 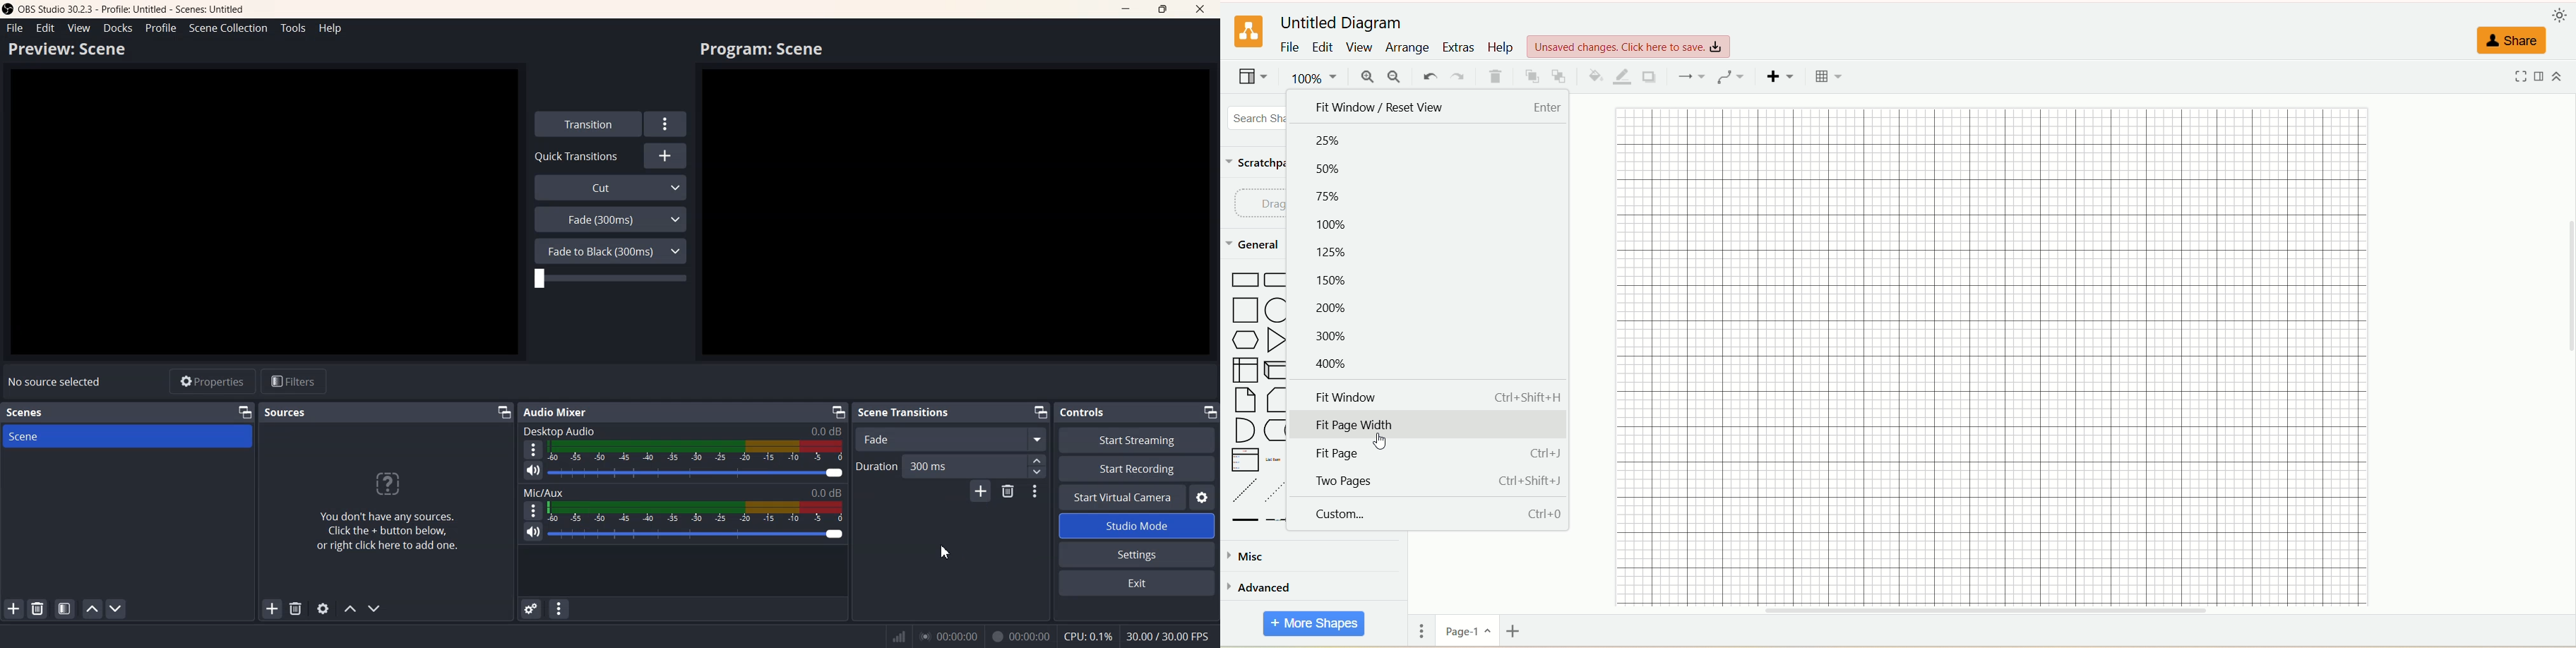 What do you see at coordinates (1346, 18) in the screenshot?
I see `Jntitled Diagram` at bounding box center [1346, 18].